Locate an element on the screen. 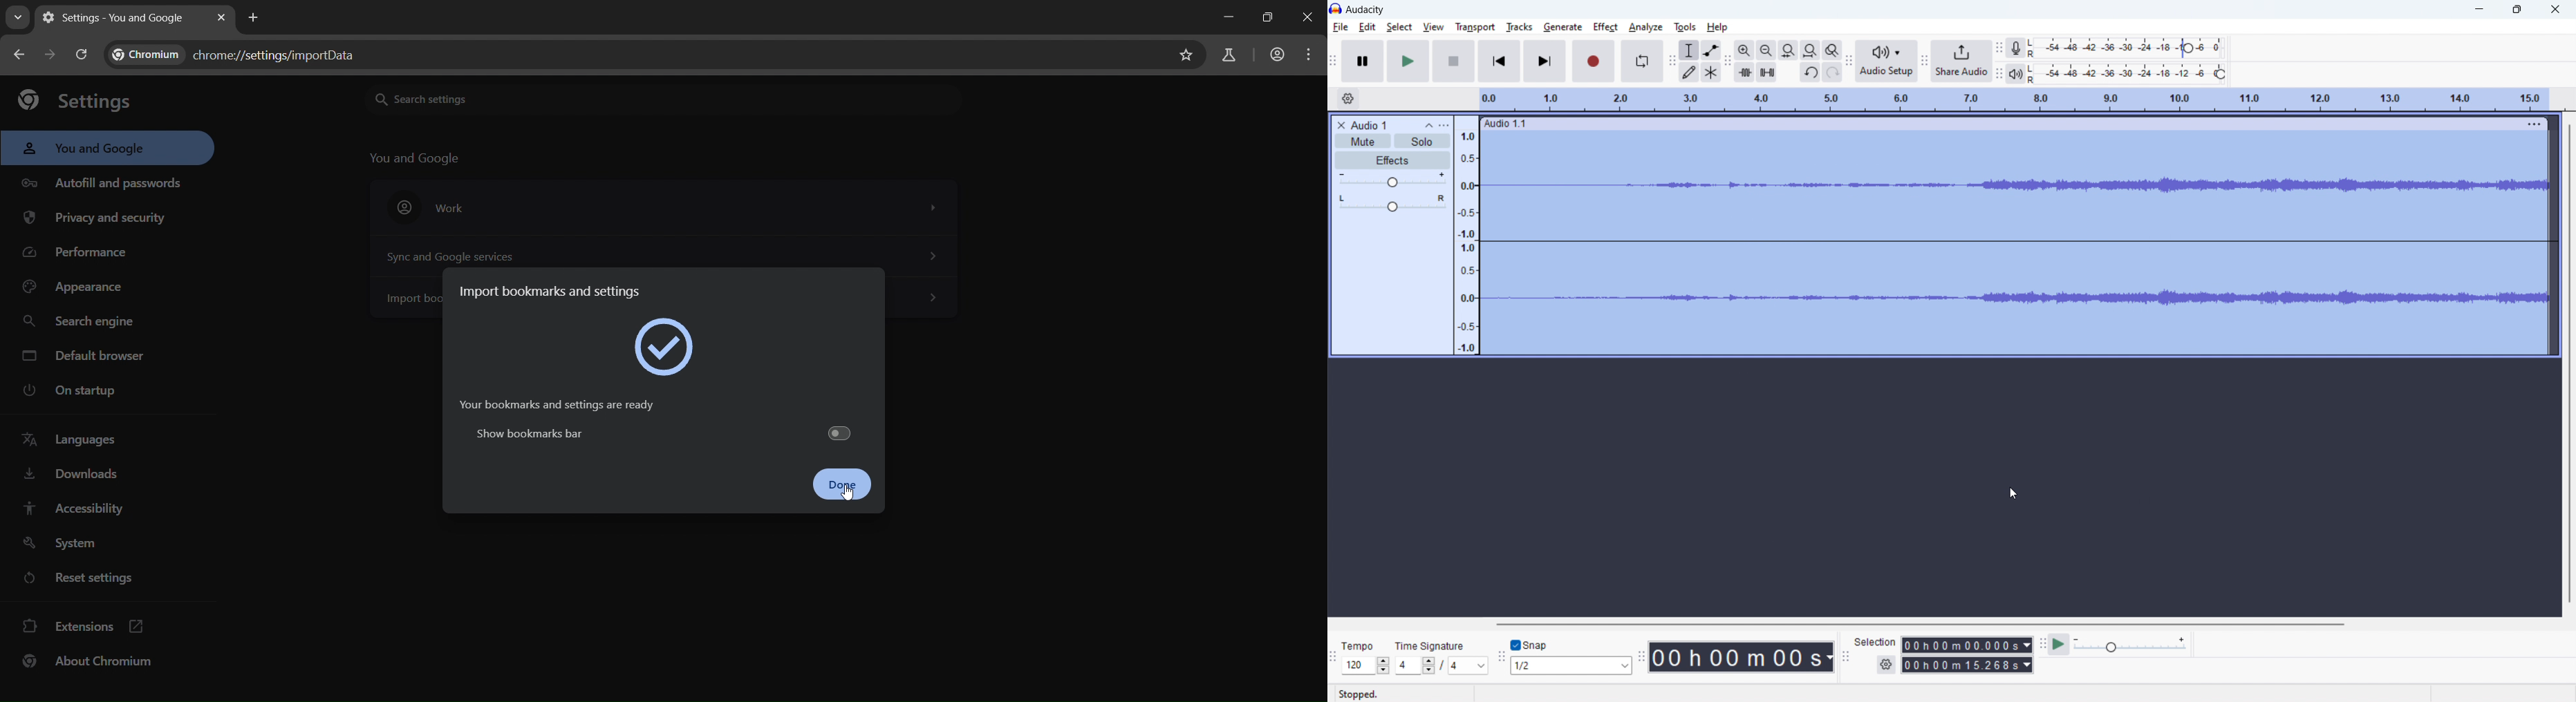 The height and width of the screenshot is (728, 2576). selection toolbar is located at coordinates (1846, 654).